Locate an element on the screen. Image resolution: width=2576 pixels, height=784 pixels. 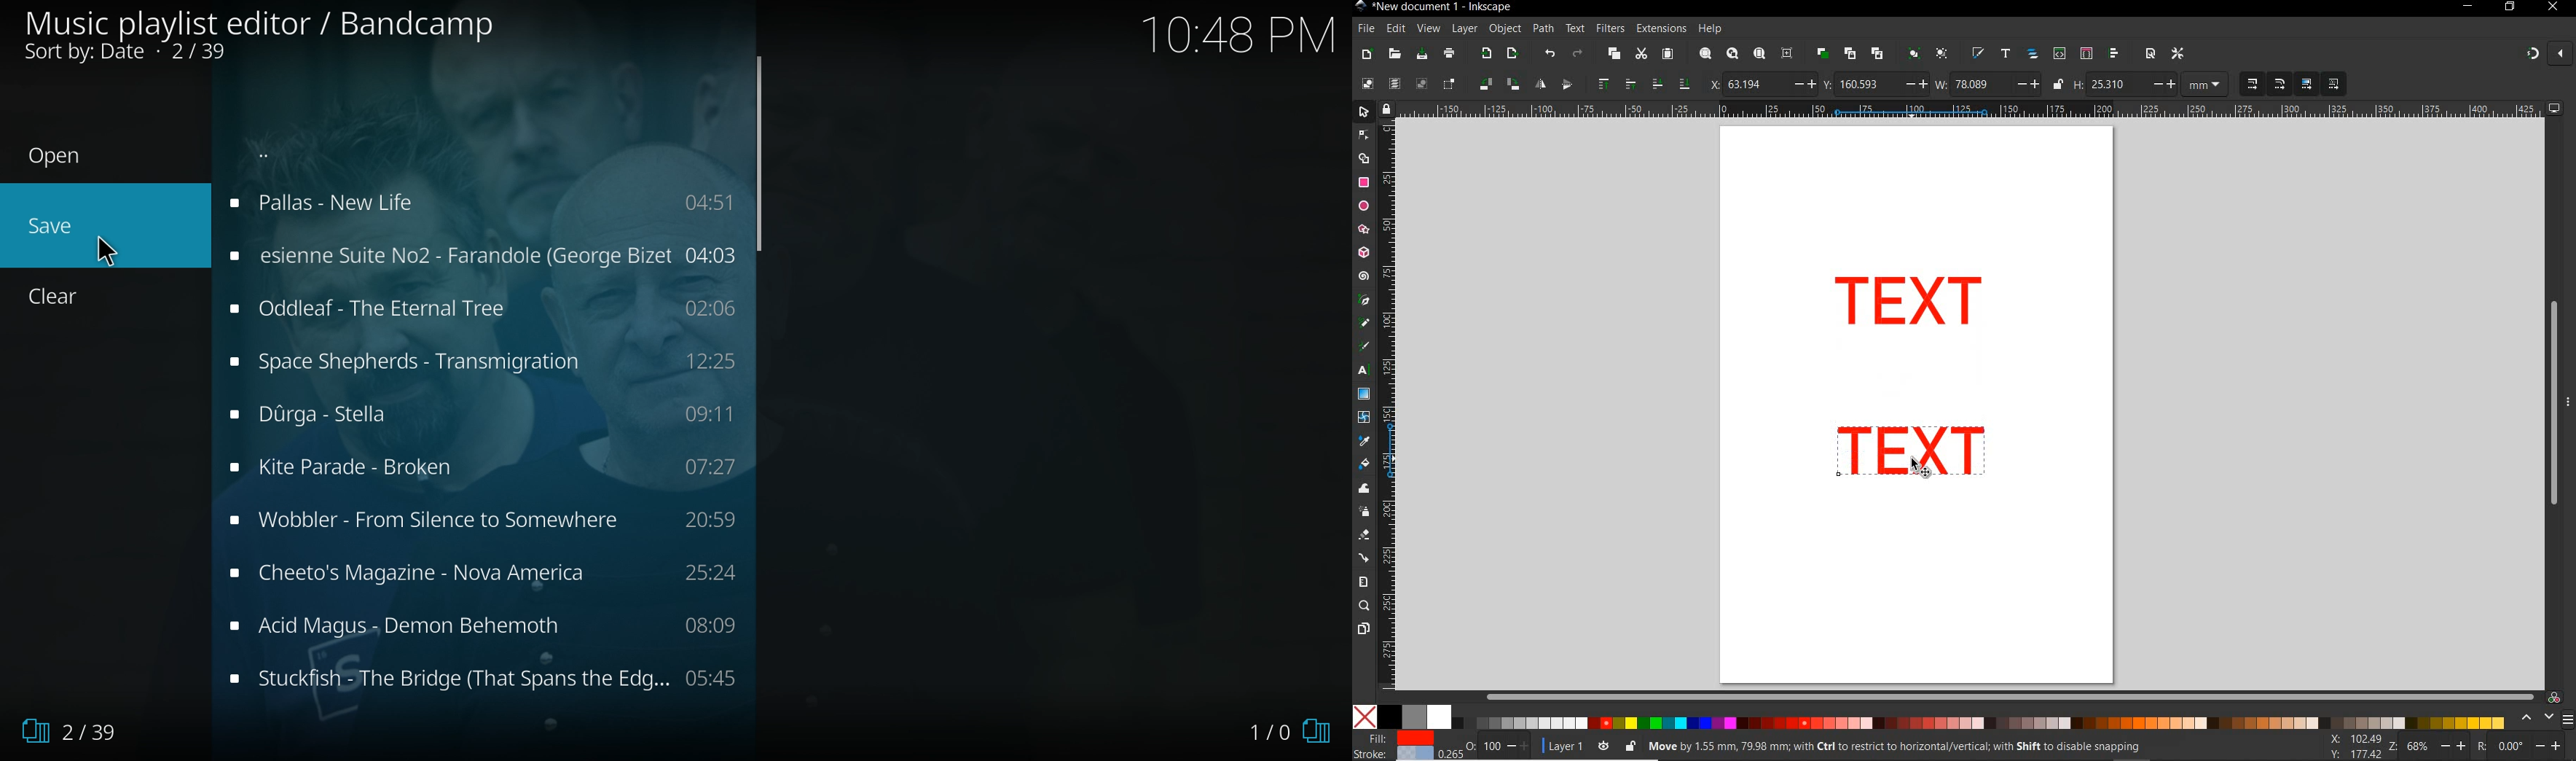
select all in all layers is located at coordinates (1394, 85).